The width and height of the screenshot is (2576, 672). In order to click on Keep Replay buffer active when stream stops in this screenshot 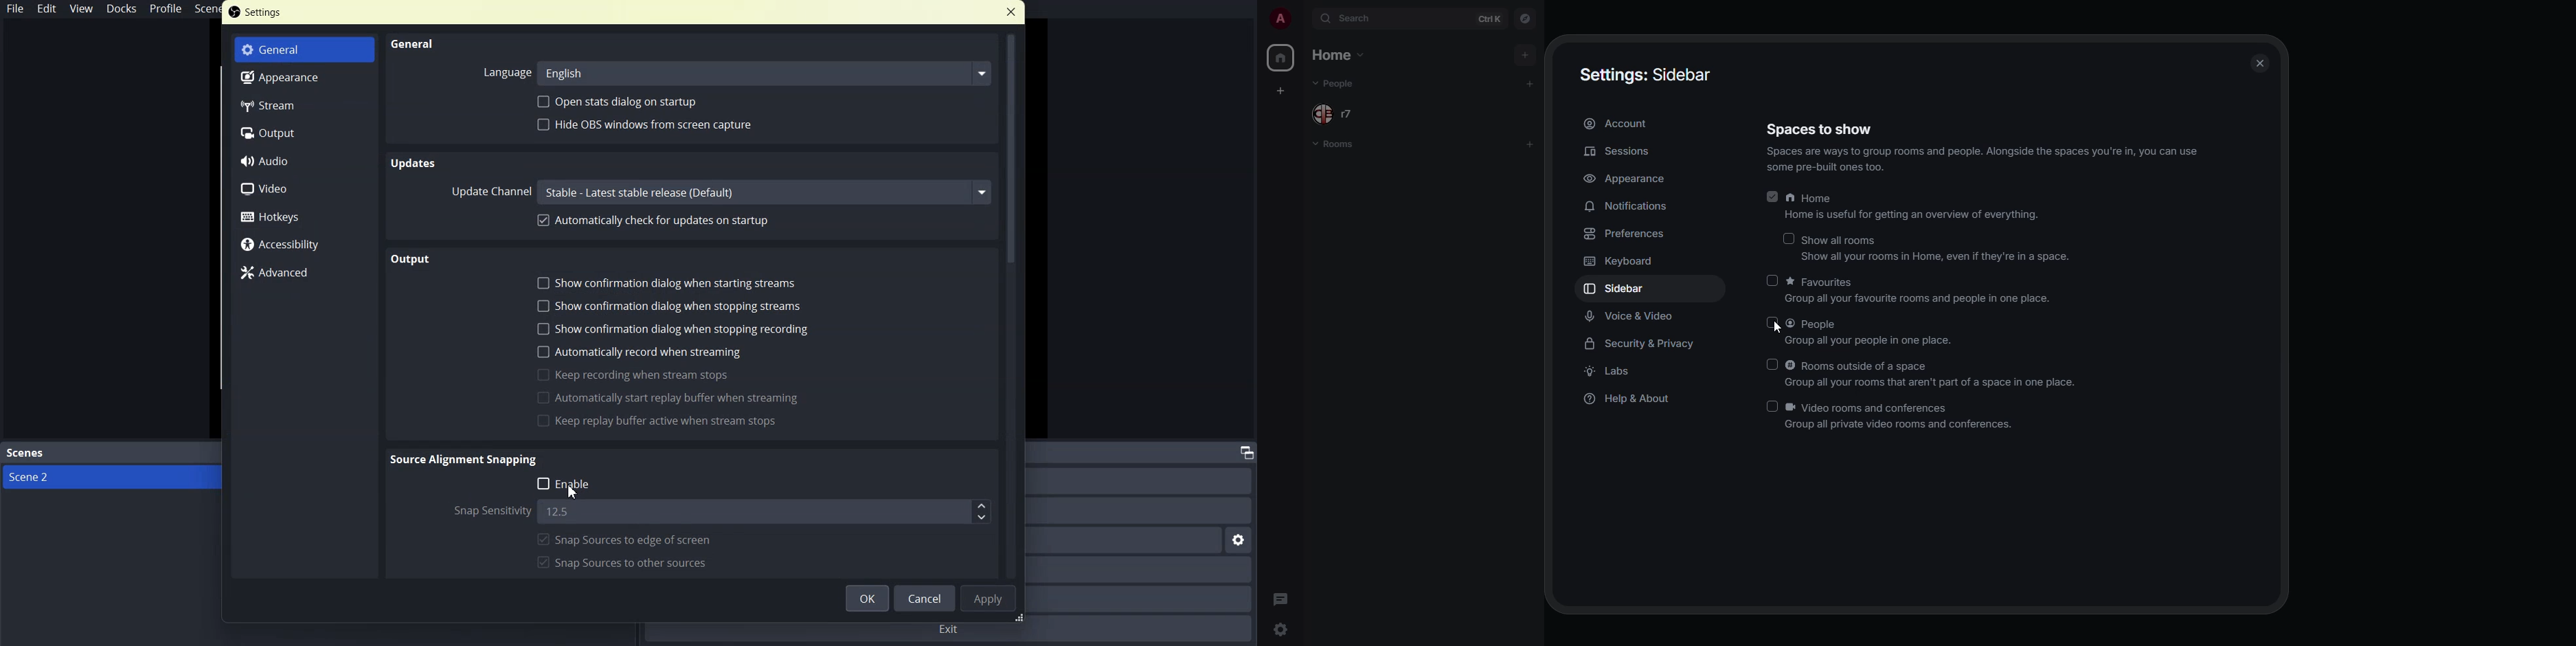, I will do `click(656, 422)`.